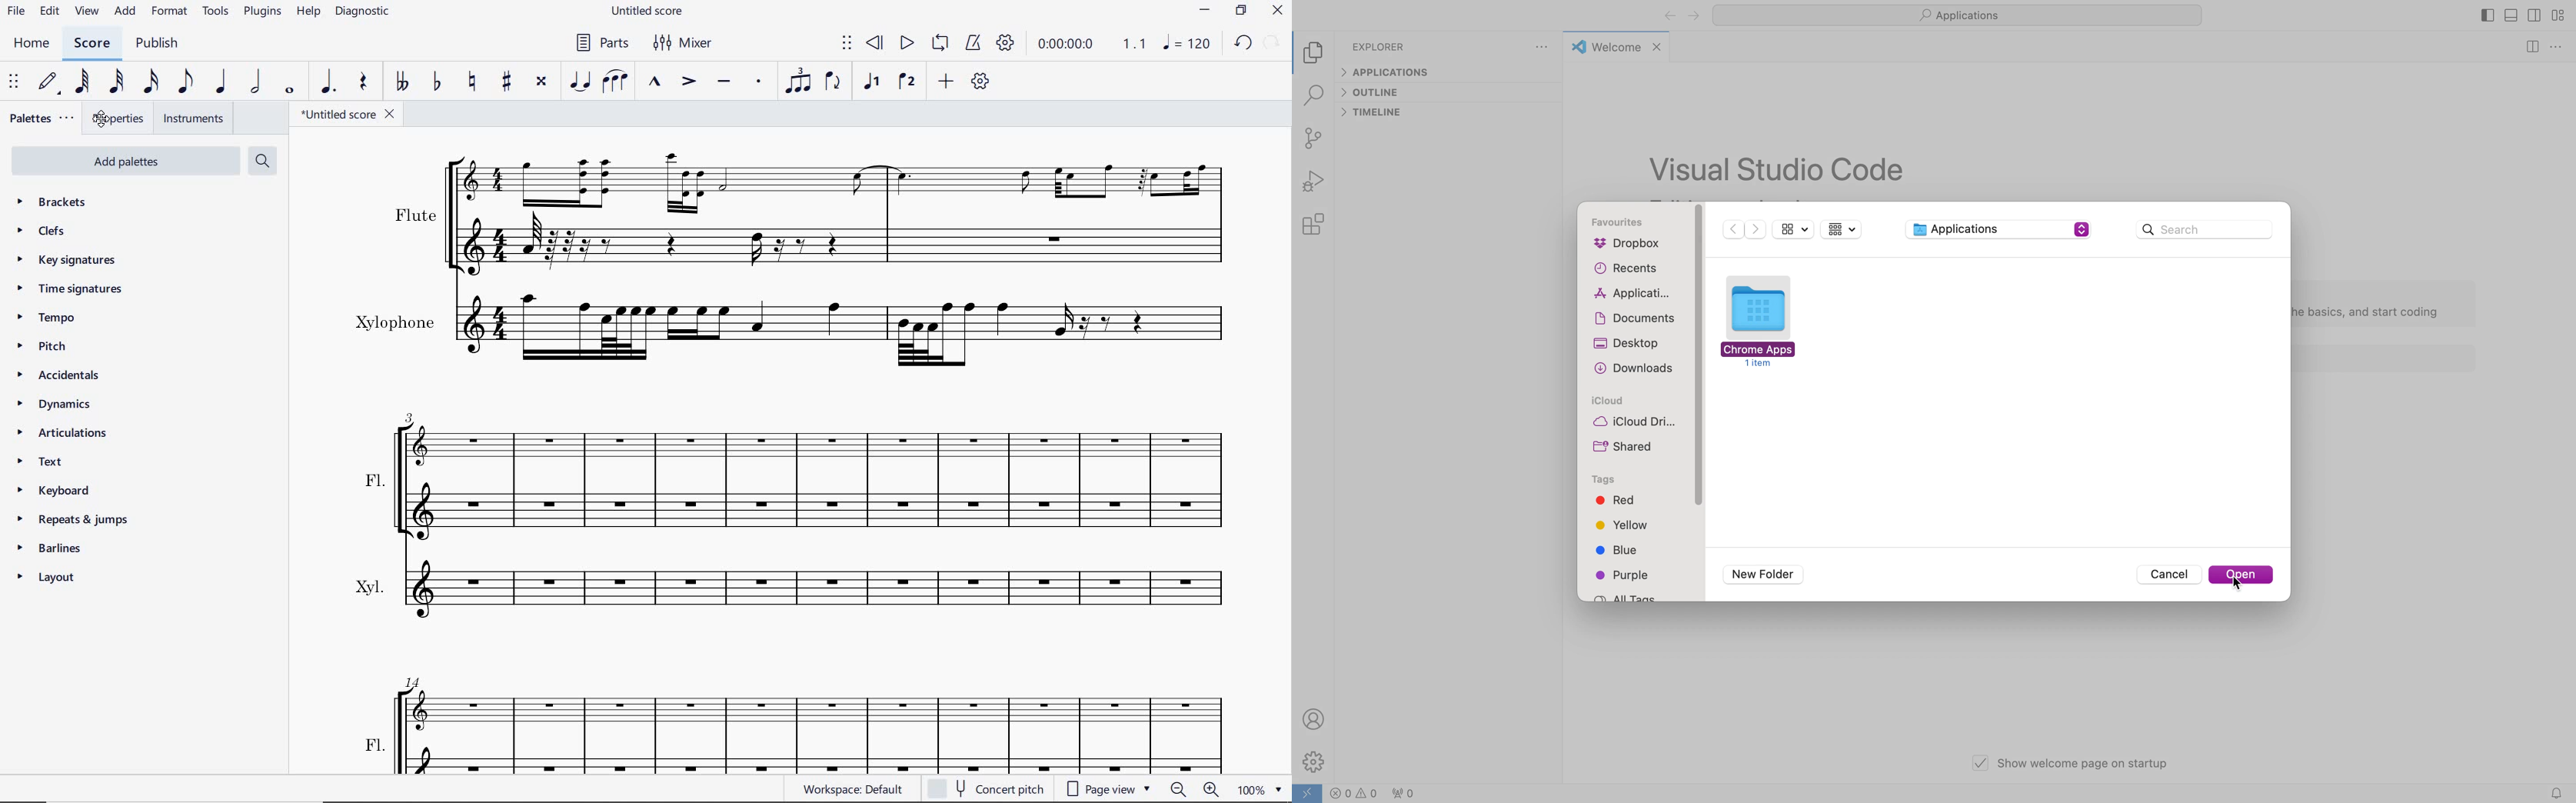 Image resolution: width=2576 pixels, height=812 pixels. I want to click on show welcome page on startup, so click(2069, 763).